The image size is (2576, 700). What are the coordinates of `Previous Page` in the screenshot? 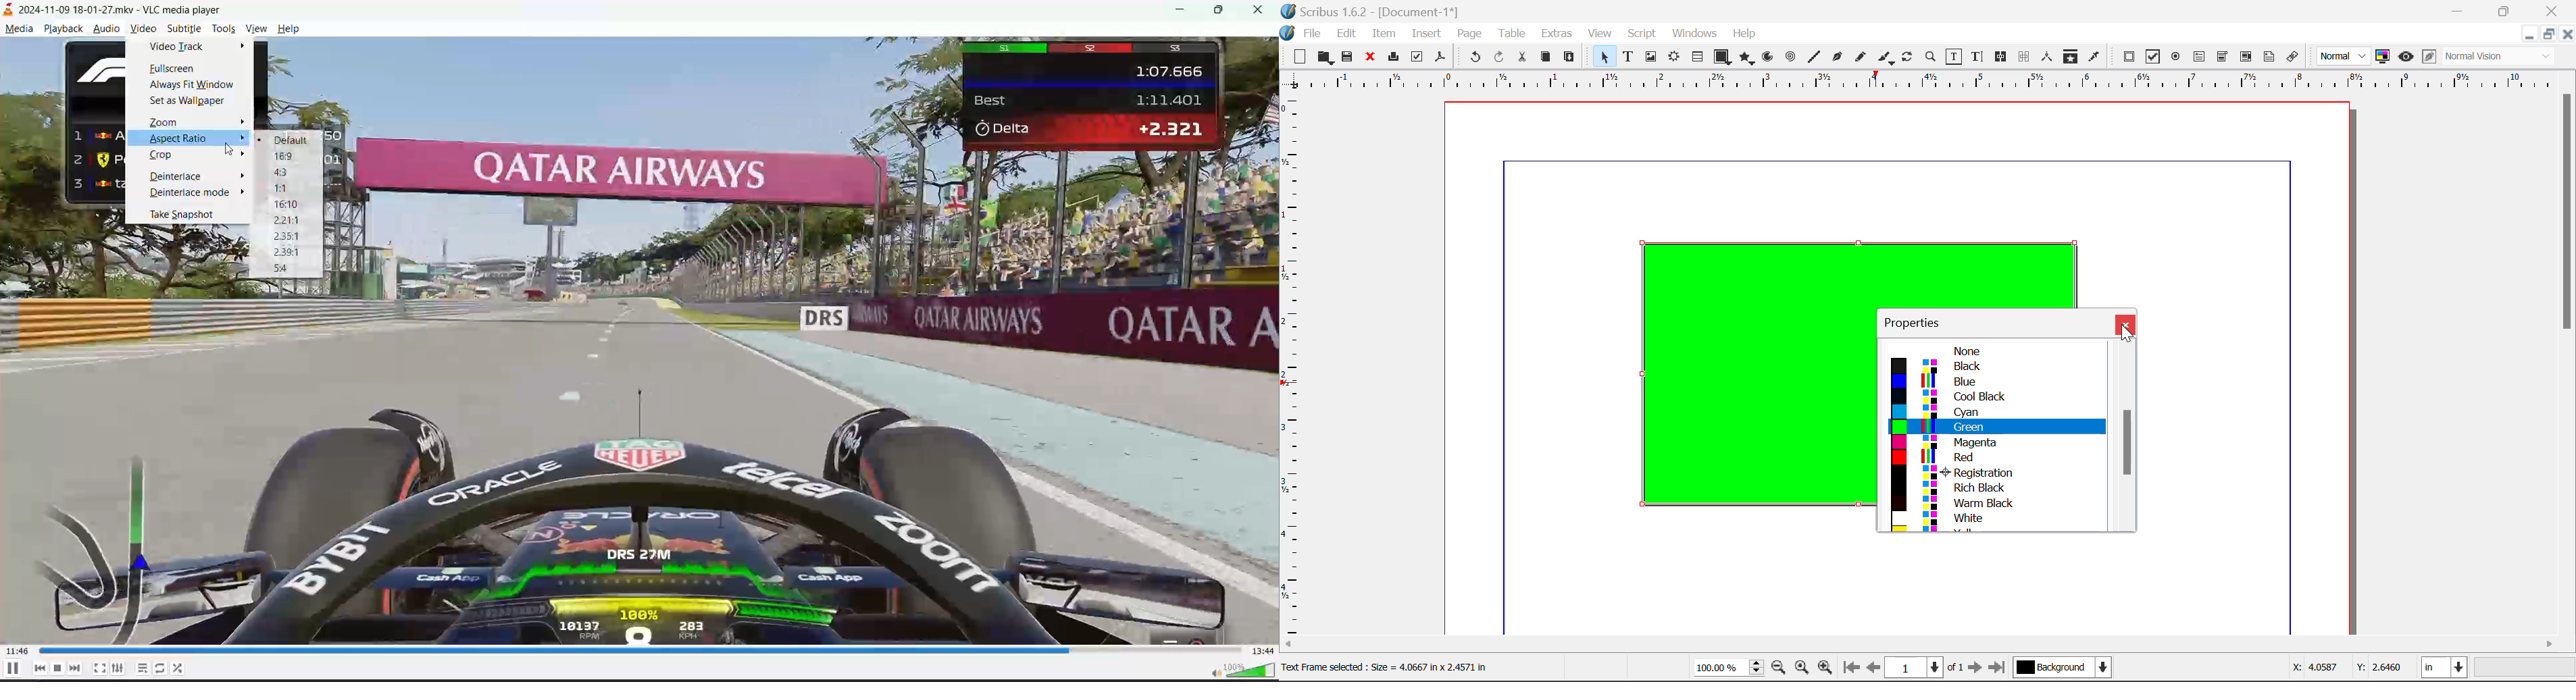 It's located at (1875, 670).